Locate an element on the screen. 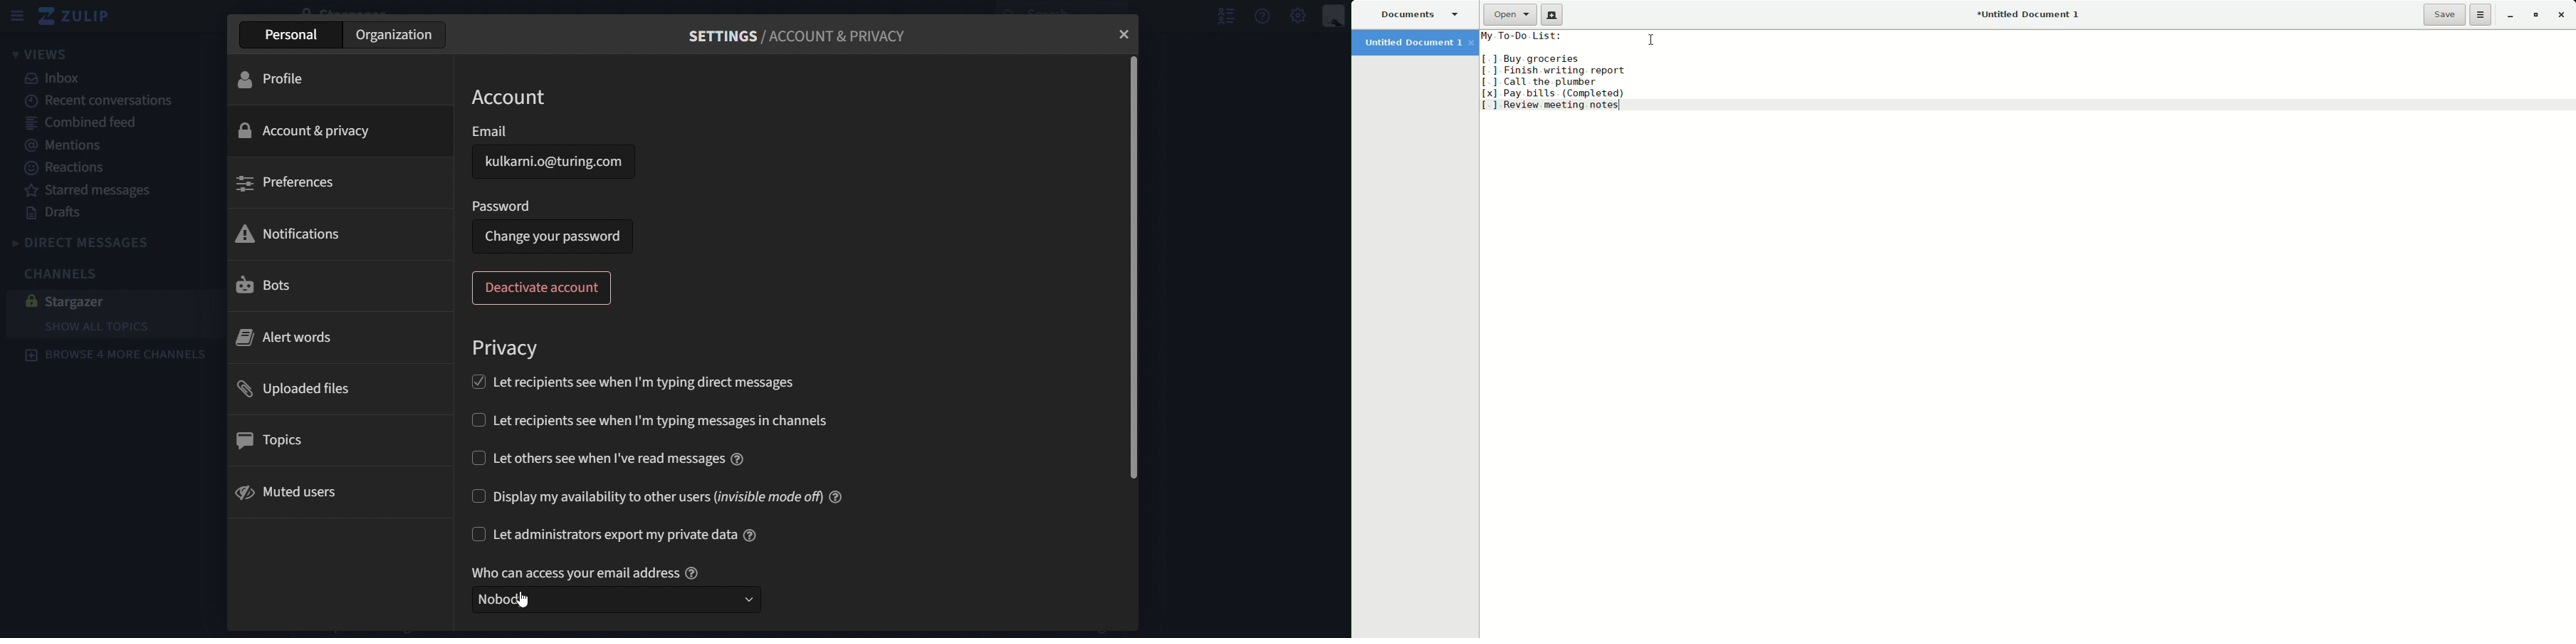 The width and height of the screenshot is (2576, 644). drafts is located at coordinates (55, 212).